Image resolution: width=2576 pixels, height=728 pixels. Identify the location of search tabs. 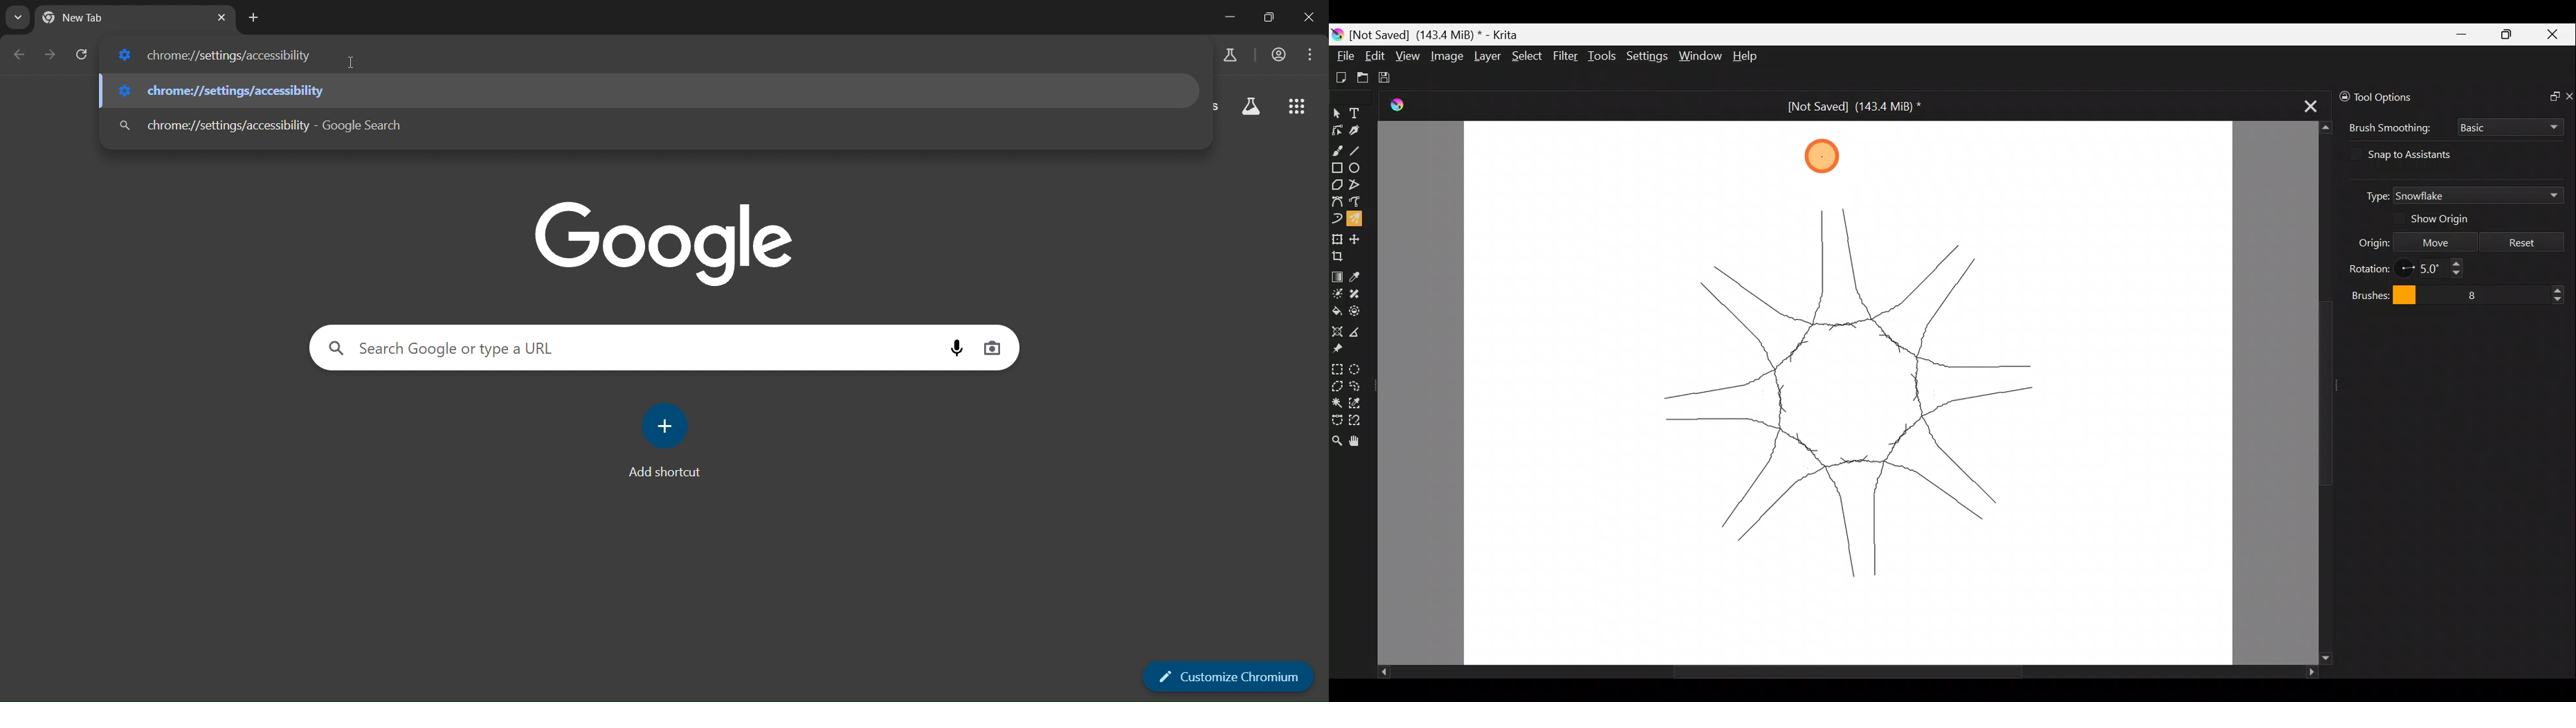
(17, 19).